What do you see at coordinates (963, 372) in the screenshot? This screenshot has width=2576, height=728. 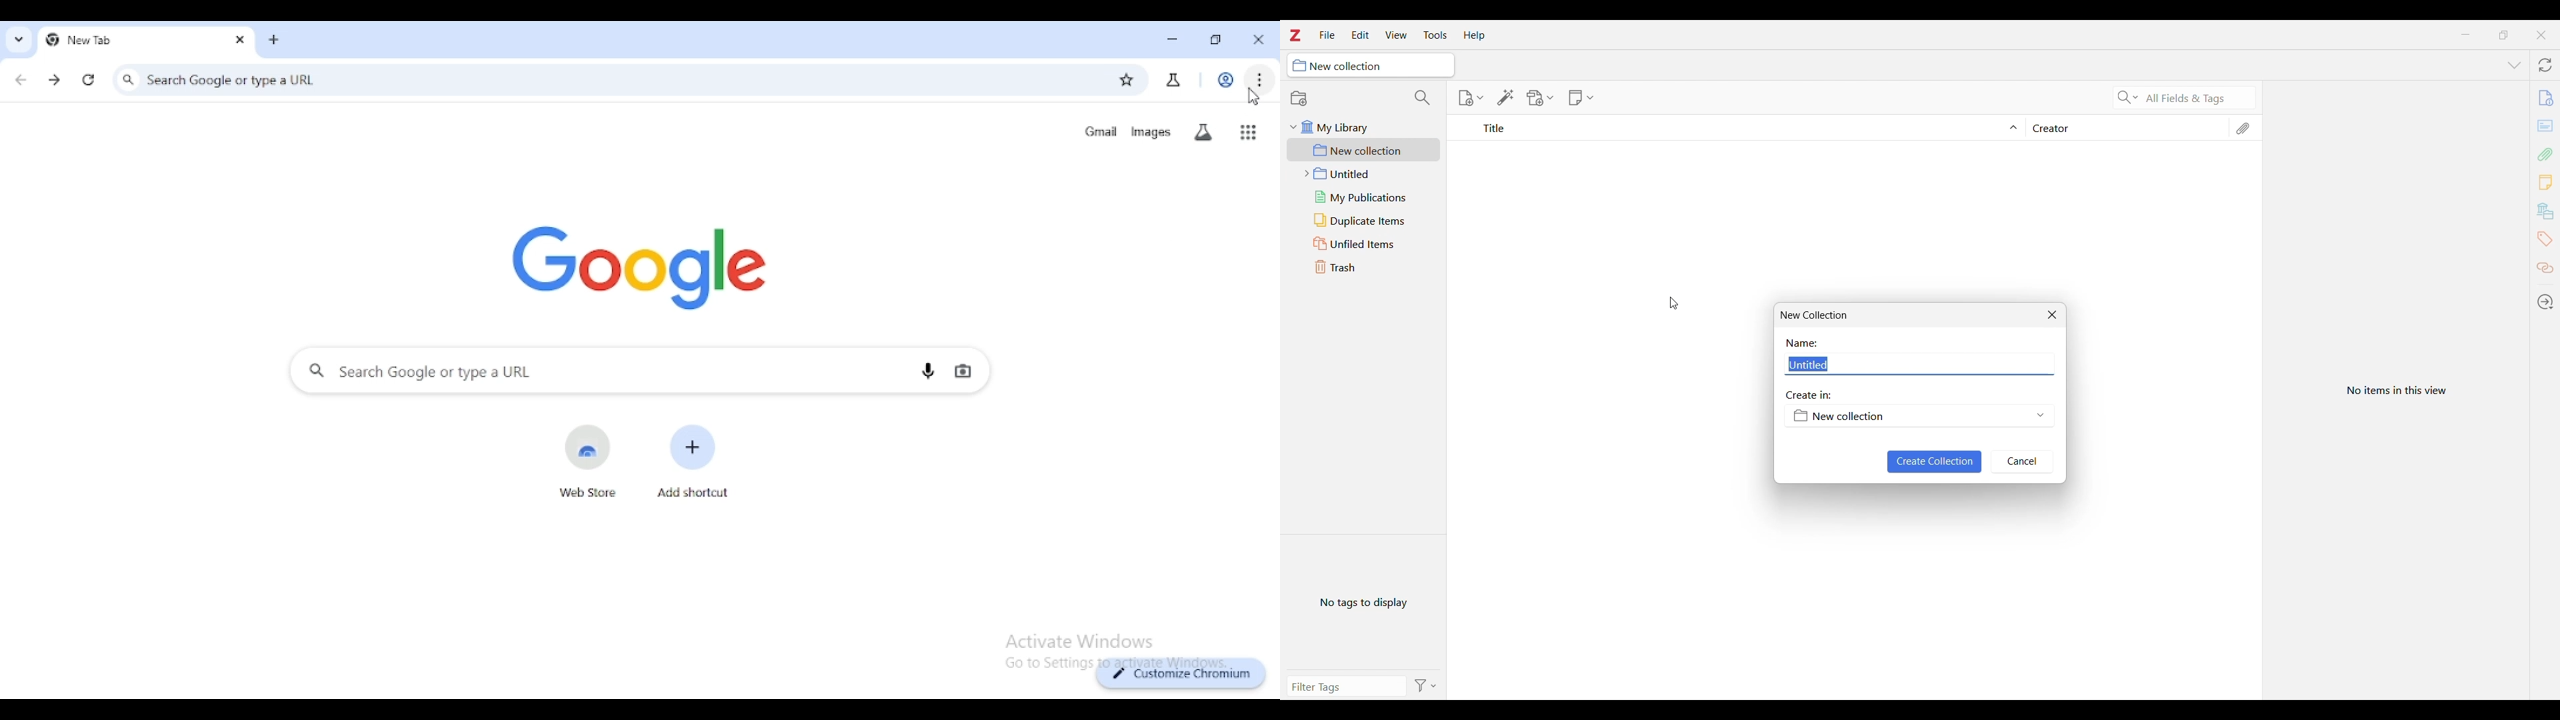 I see `search by image` at bounding box center [963, 372].